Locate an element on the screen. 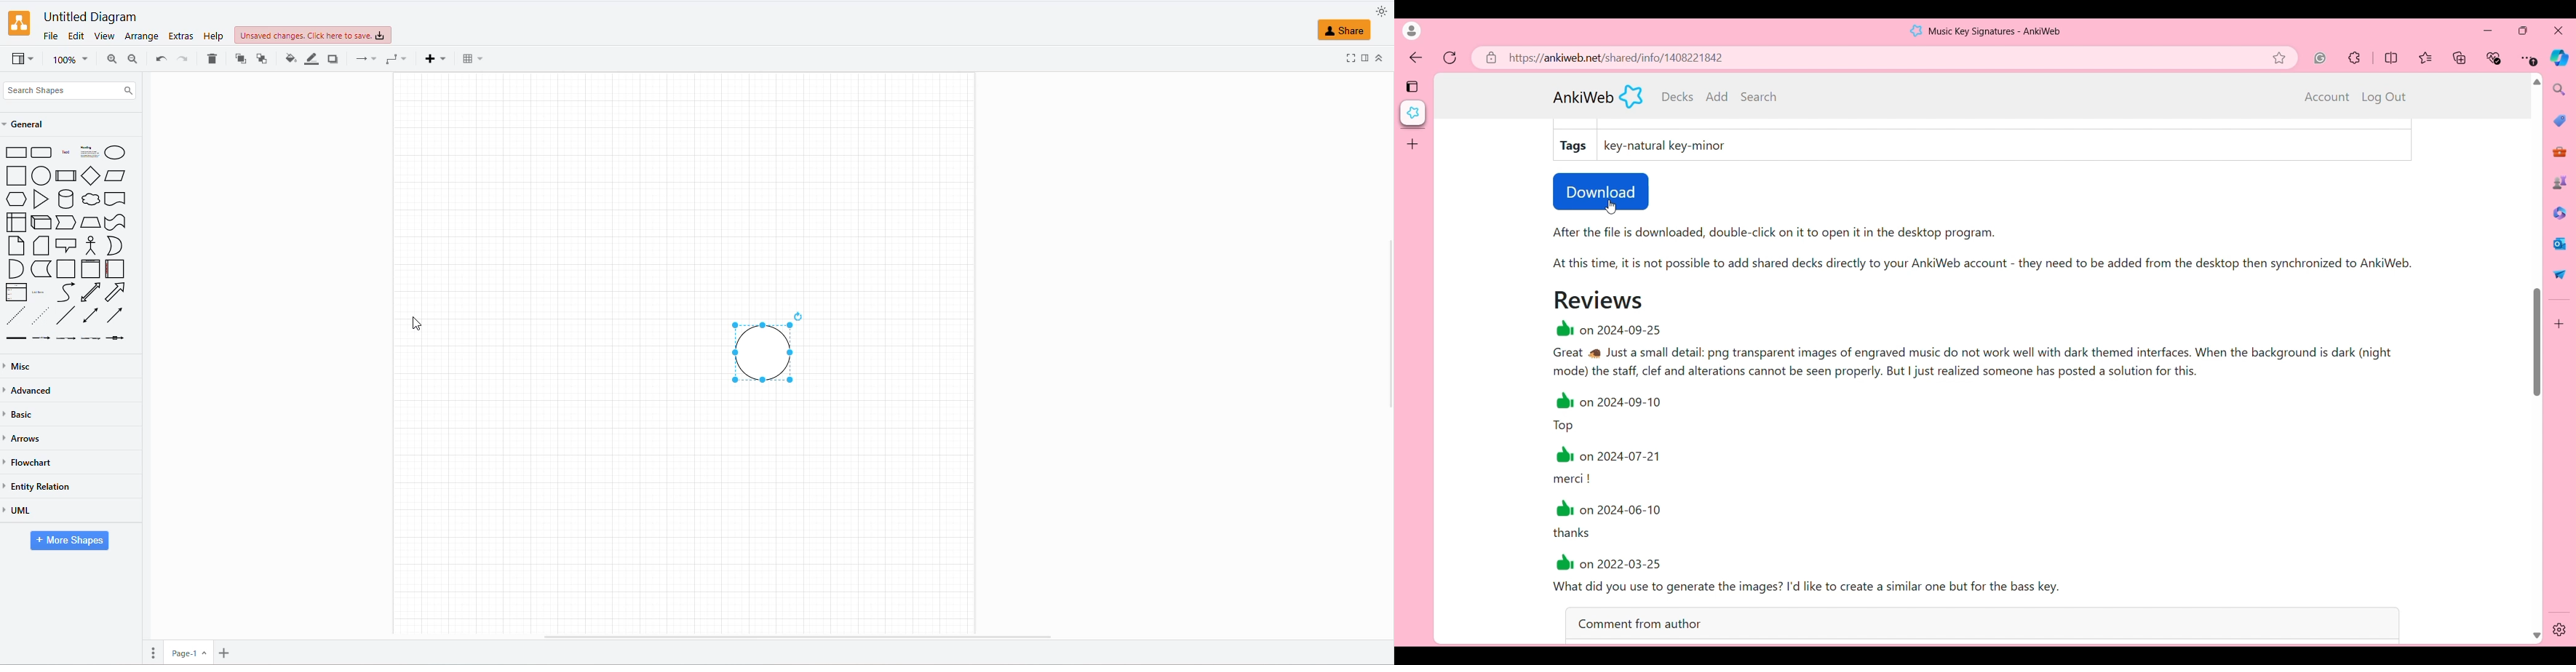 Image resolution: width=2576 pixels, height=672 pixels. CYLINDER is located at coordinates (66, 198).